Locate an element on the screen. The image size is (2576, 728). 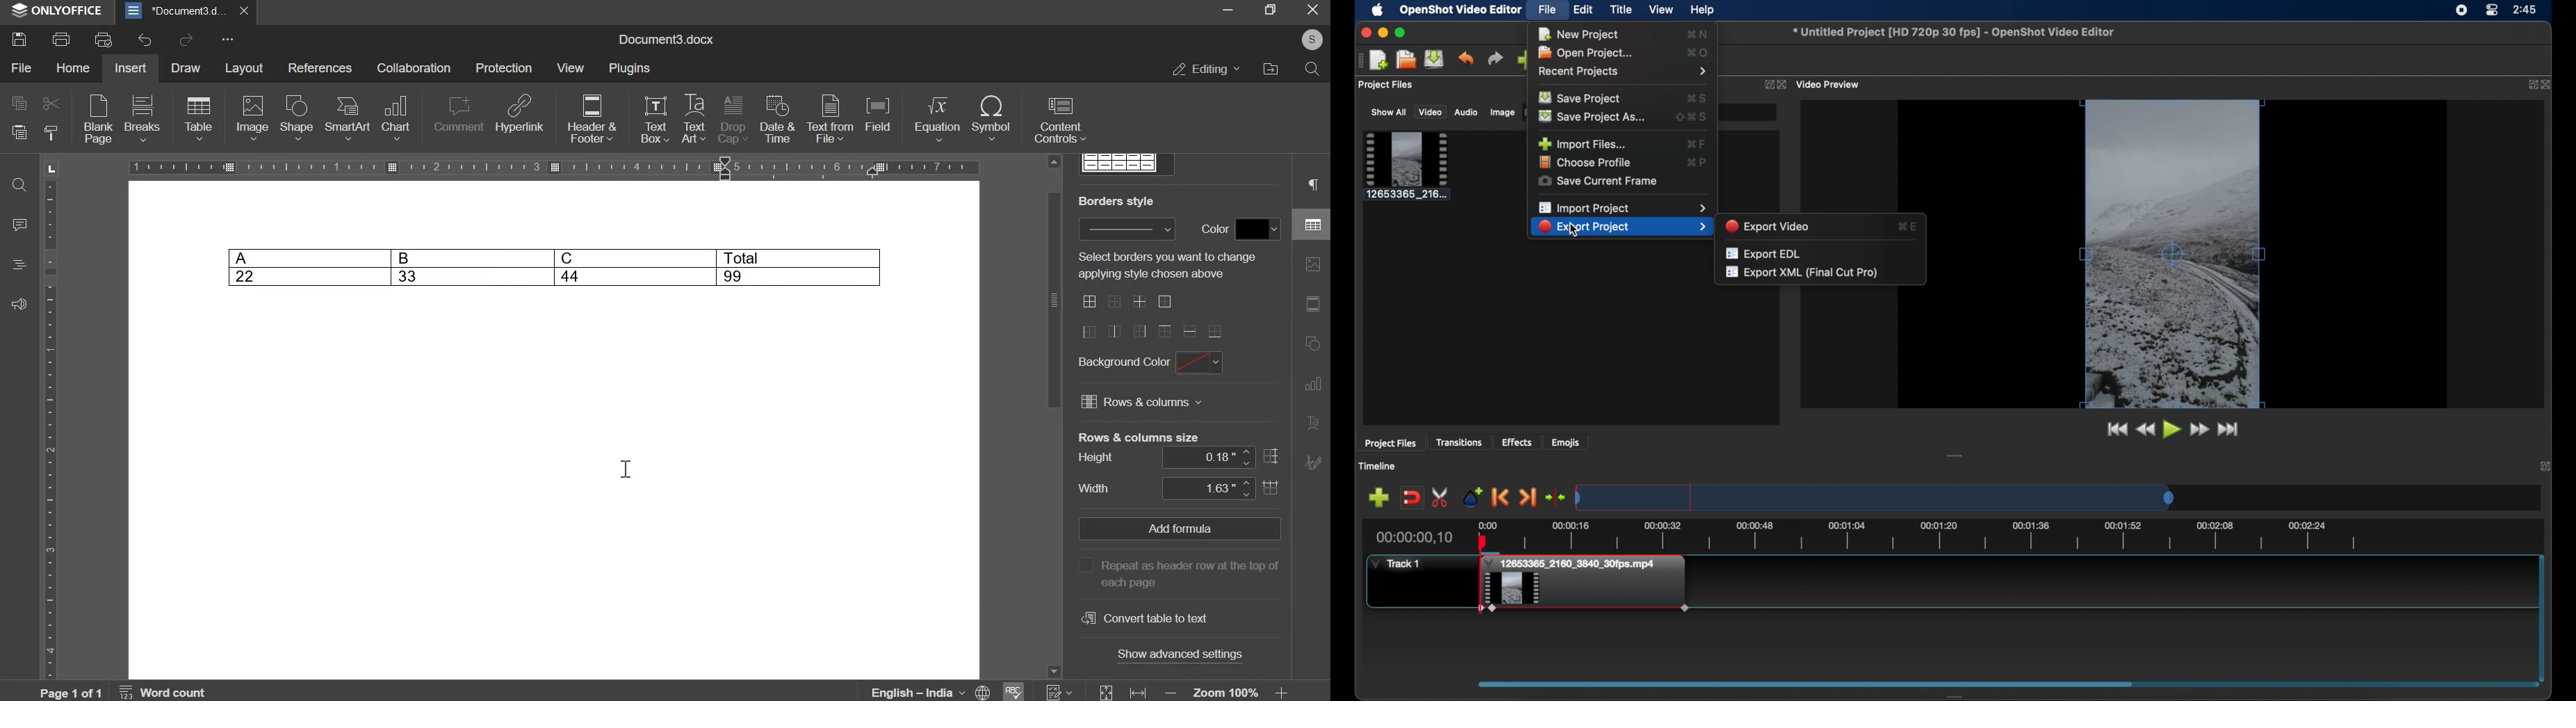
width is located at coordinates (1095, 488).